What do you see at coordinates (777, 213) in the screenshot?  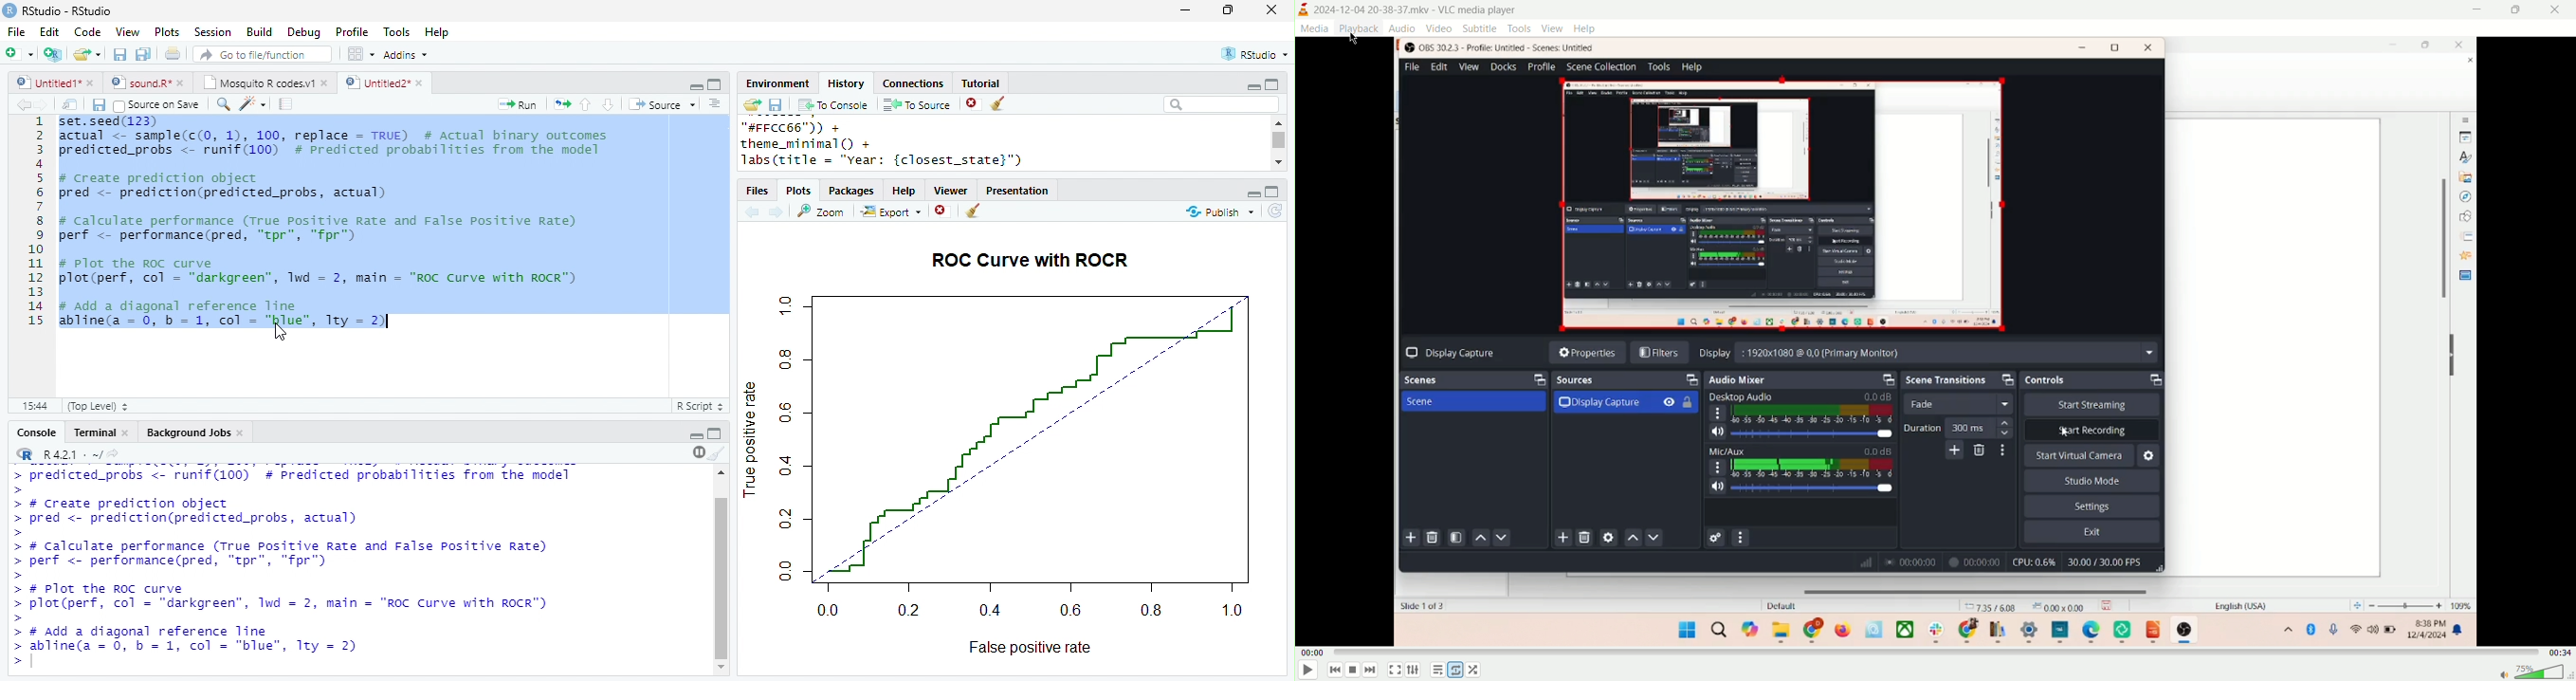 I see `forward` at bounding box center [777, 213].